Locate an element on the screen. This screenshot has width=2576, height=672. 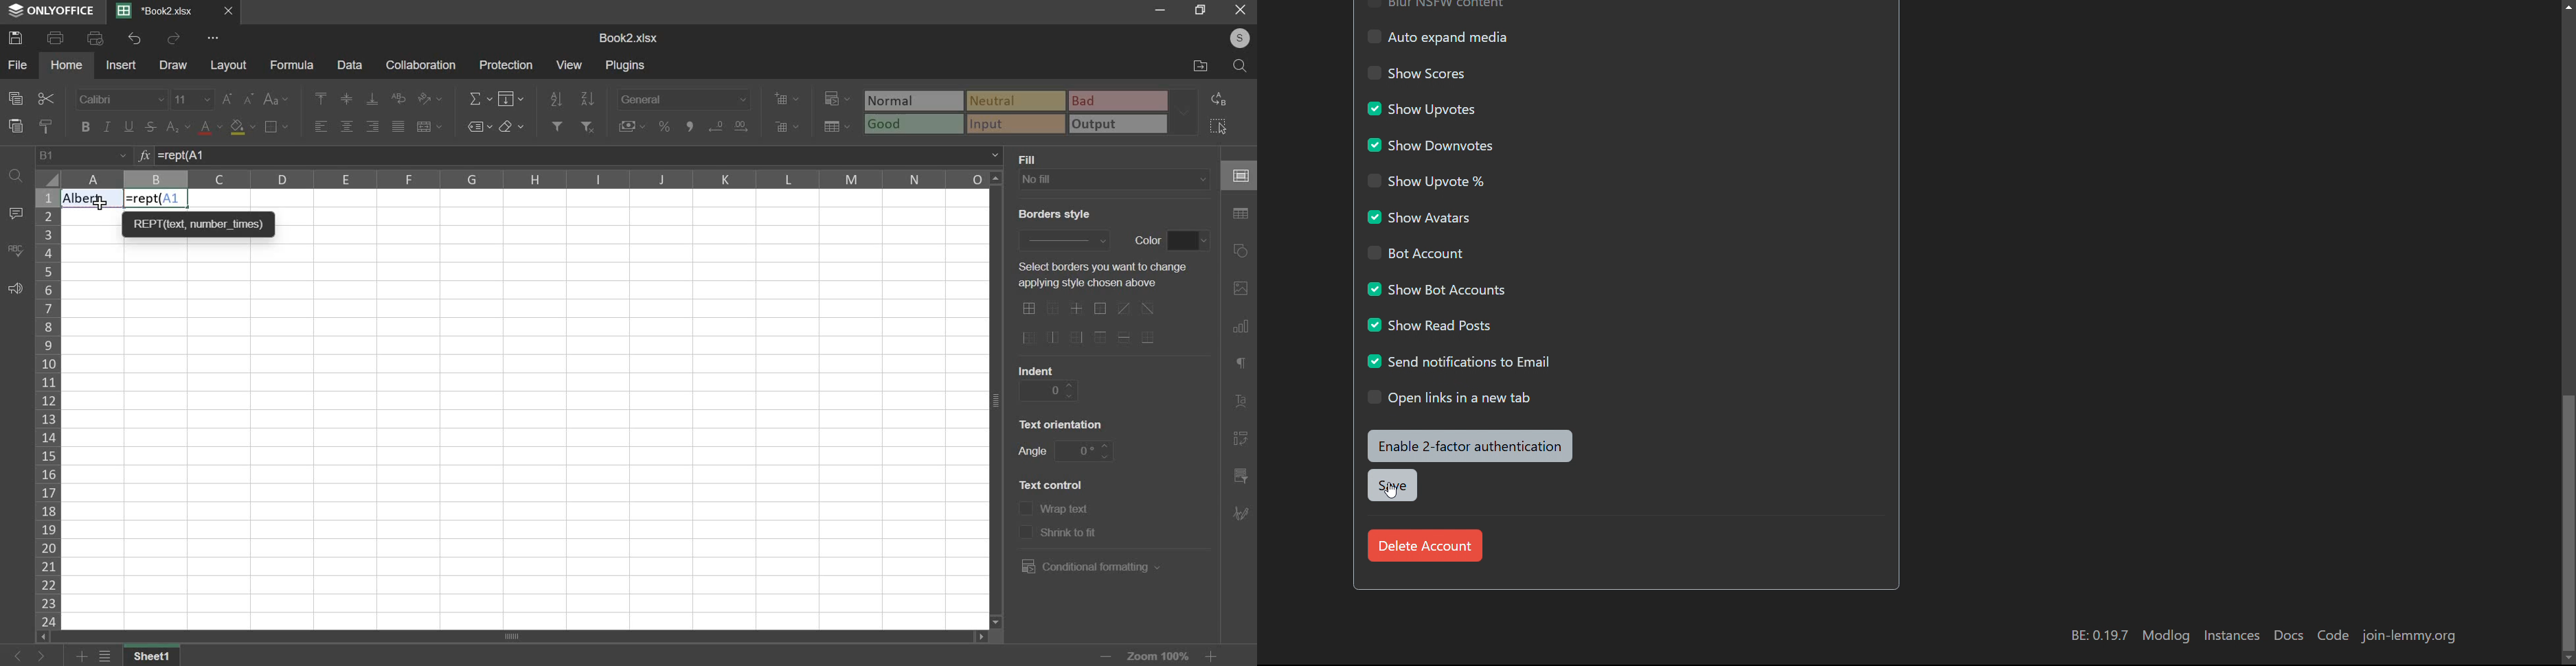
shape settings is located at coordinates (1242, 247).